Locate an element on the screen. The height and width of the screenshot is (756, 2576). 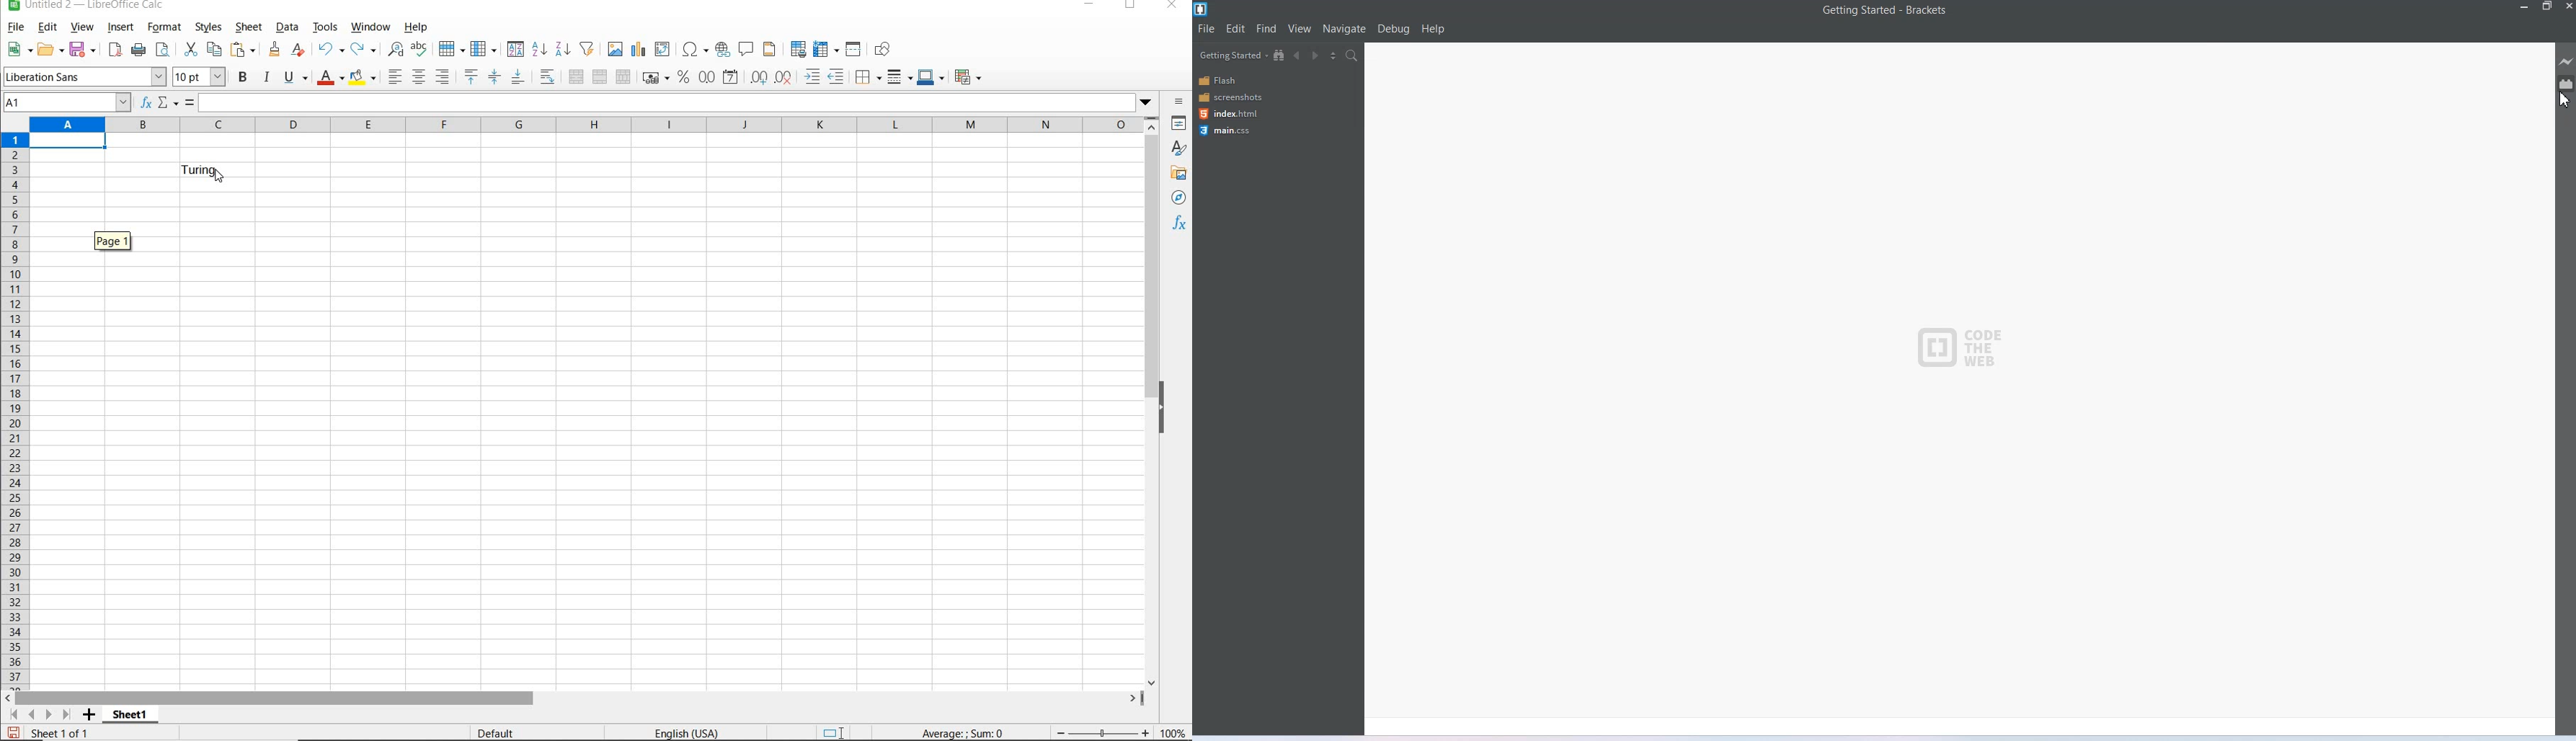
ZOOM FACTOR is located at coordinates (1175, 733).